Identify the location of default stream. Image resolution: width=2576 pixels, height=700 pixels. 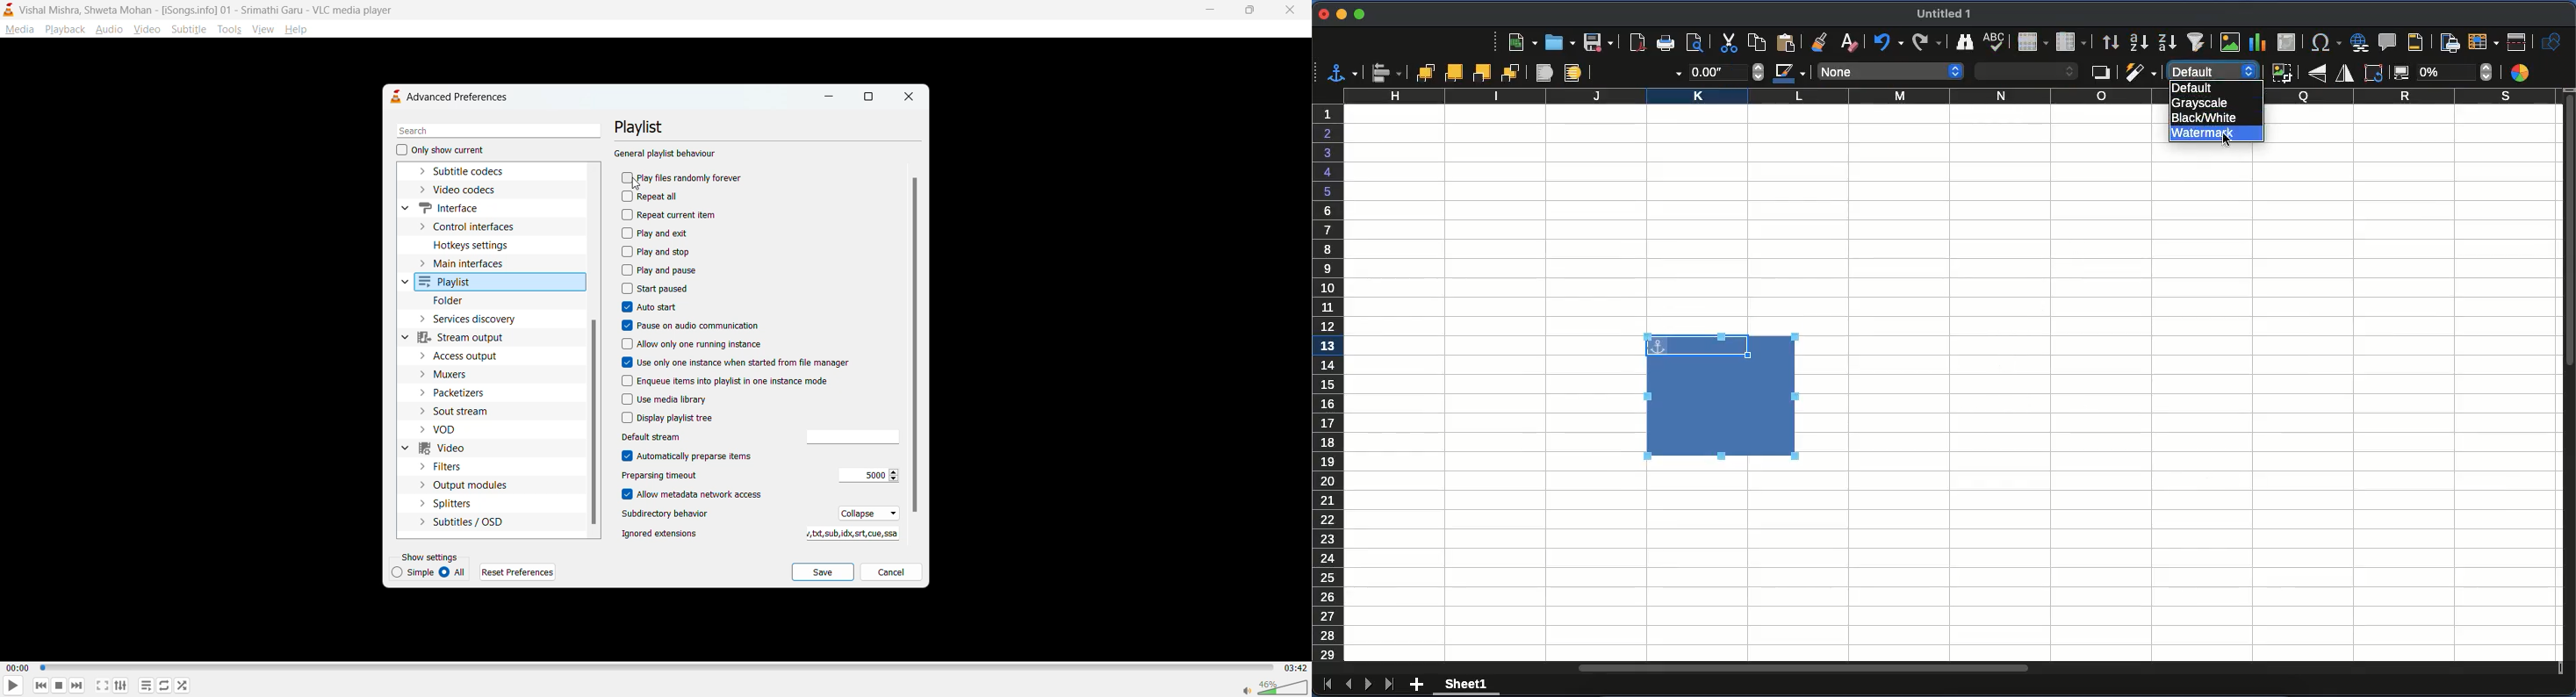
(676, 437).